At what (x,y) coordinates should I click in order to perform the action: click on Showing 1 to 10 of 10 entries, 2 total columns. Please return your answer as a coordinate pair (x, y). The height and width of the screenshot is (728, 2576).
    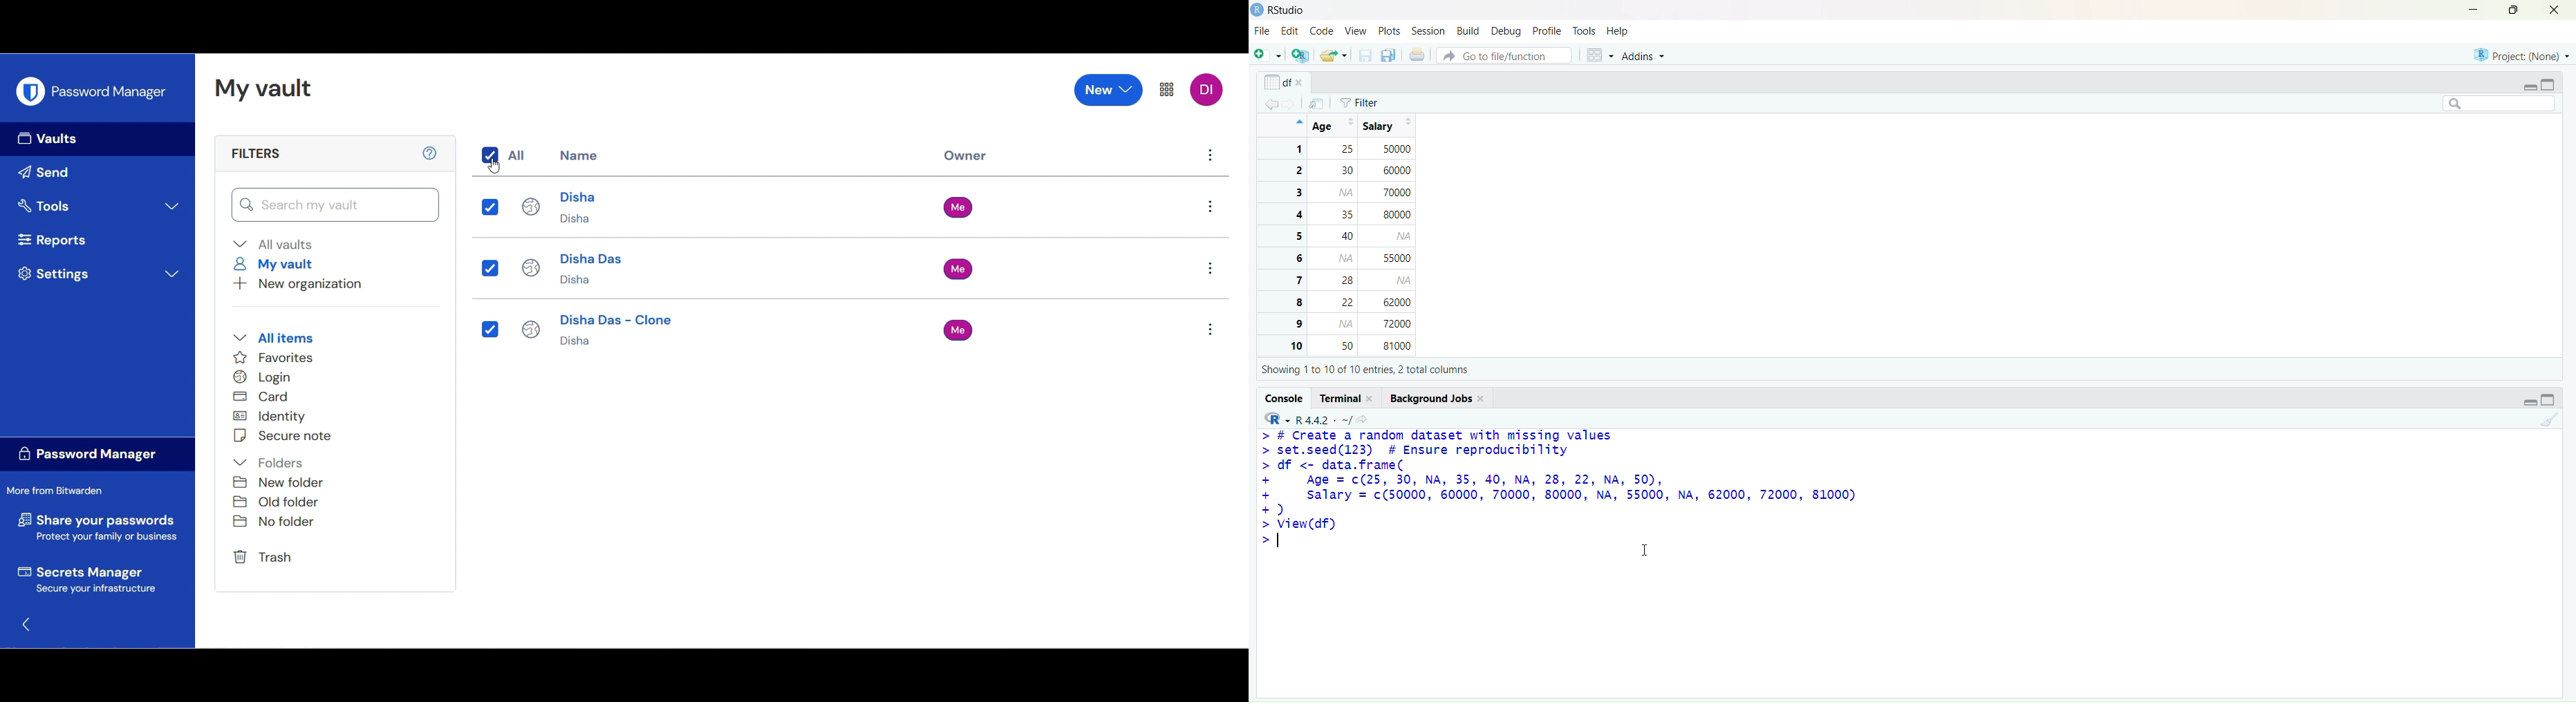
    Looking at the image, I should click on (1362, 368).